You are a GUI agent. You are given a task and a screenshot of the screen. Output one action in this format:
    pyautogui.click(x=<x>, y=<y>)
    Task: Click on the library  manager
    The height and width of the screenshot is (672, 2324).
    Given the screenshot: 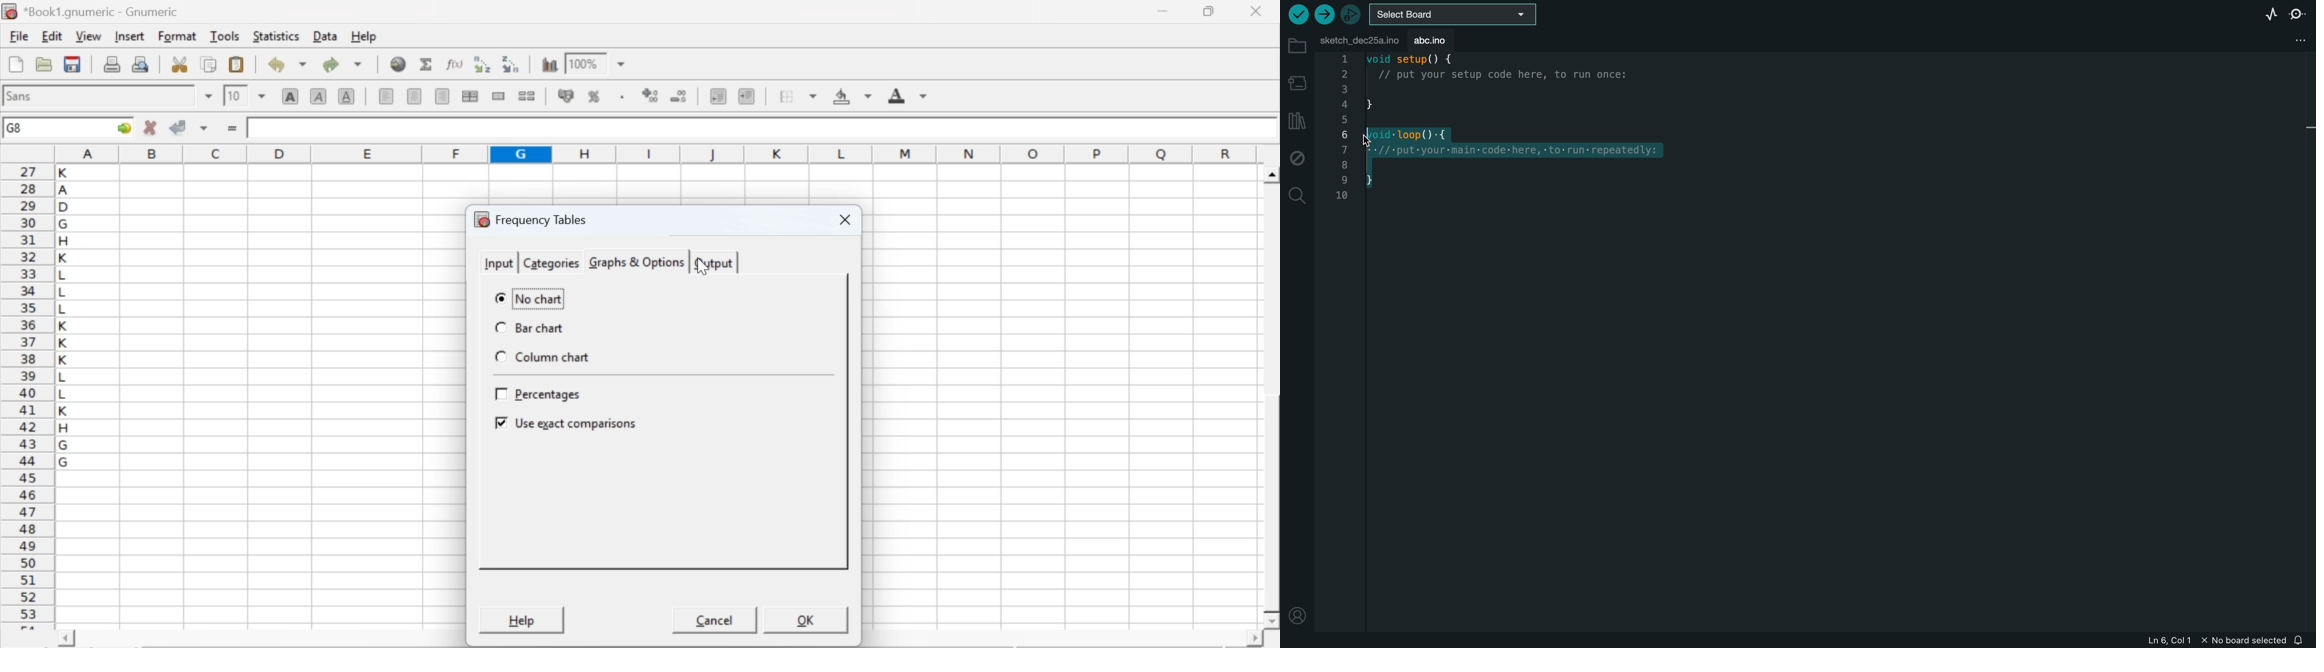 What is the action you would take?
    pyautogui.click(x=1297, y=118)
    